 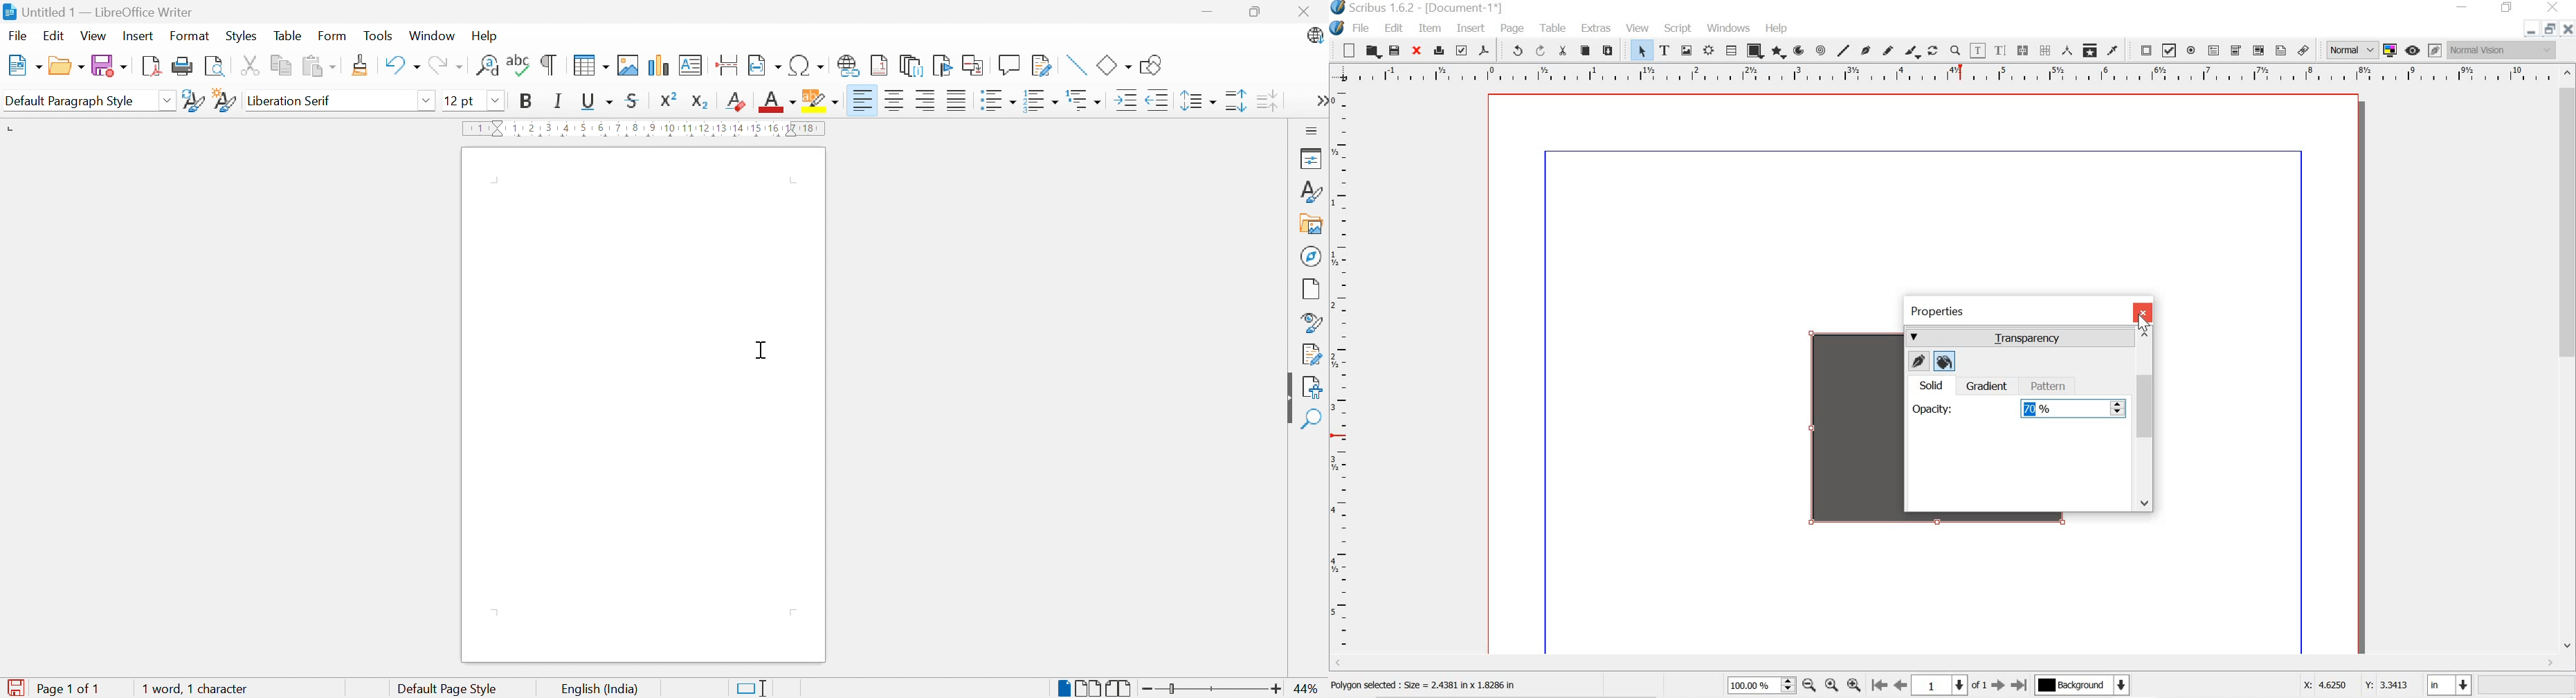 What do you see at coordinates (1389, 27) in the screenshot?
I see `edit` at bounding box center [1389, 27].